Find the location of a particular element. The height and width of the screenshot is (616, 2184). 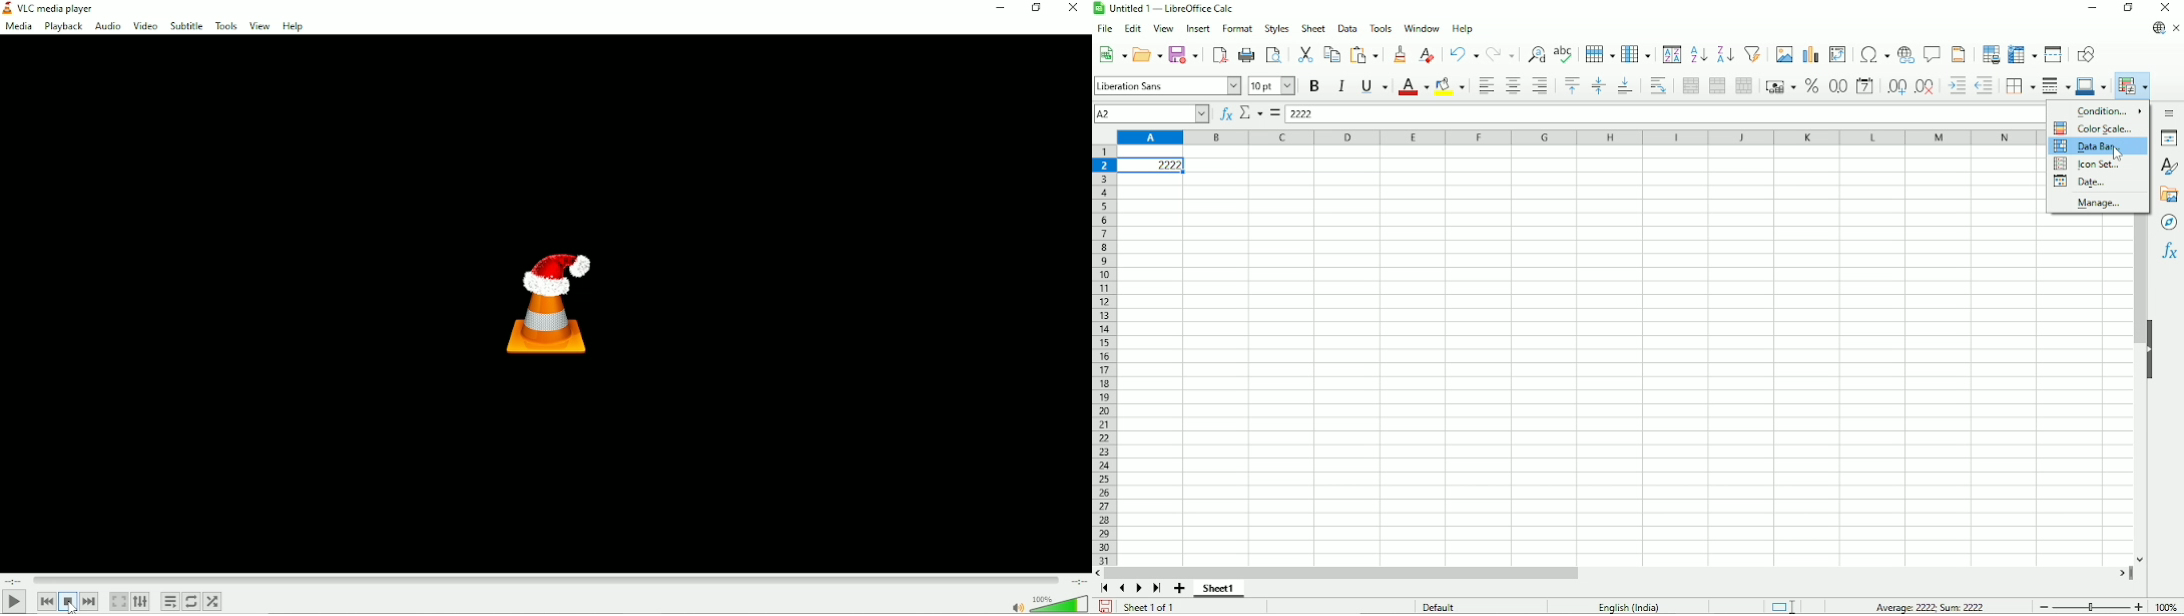

Subtitle is located at coordinates (186, 27).